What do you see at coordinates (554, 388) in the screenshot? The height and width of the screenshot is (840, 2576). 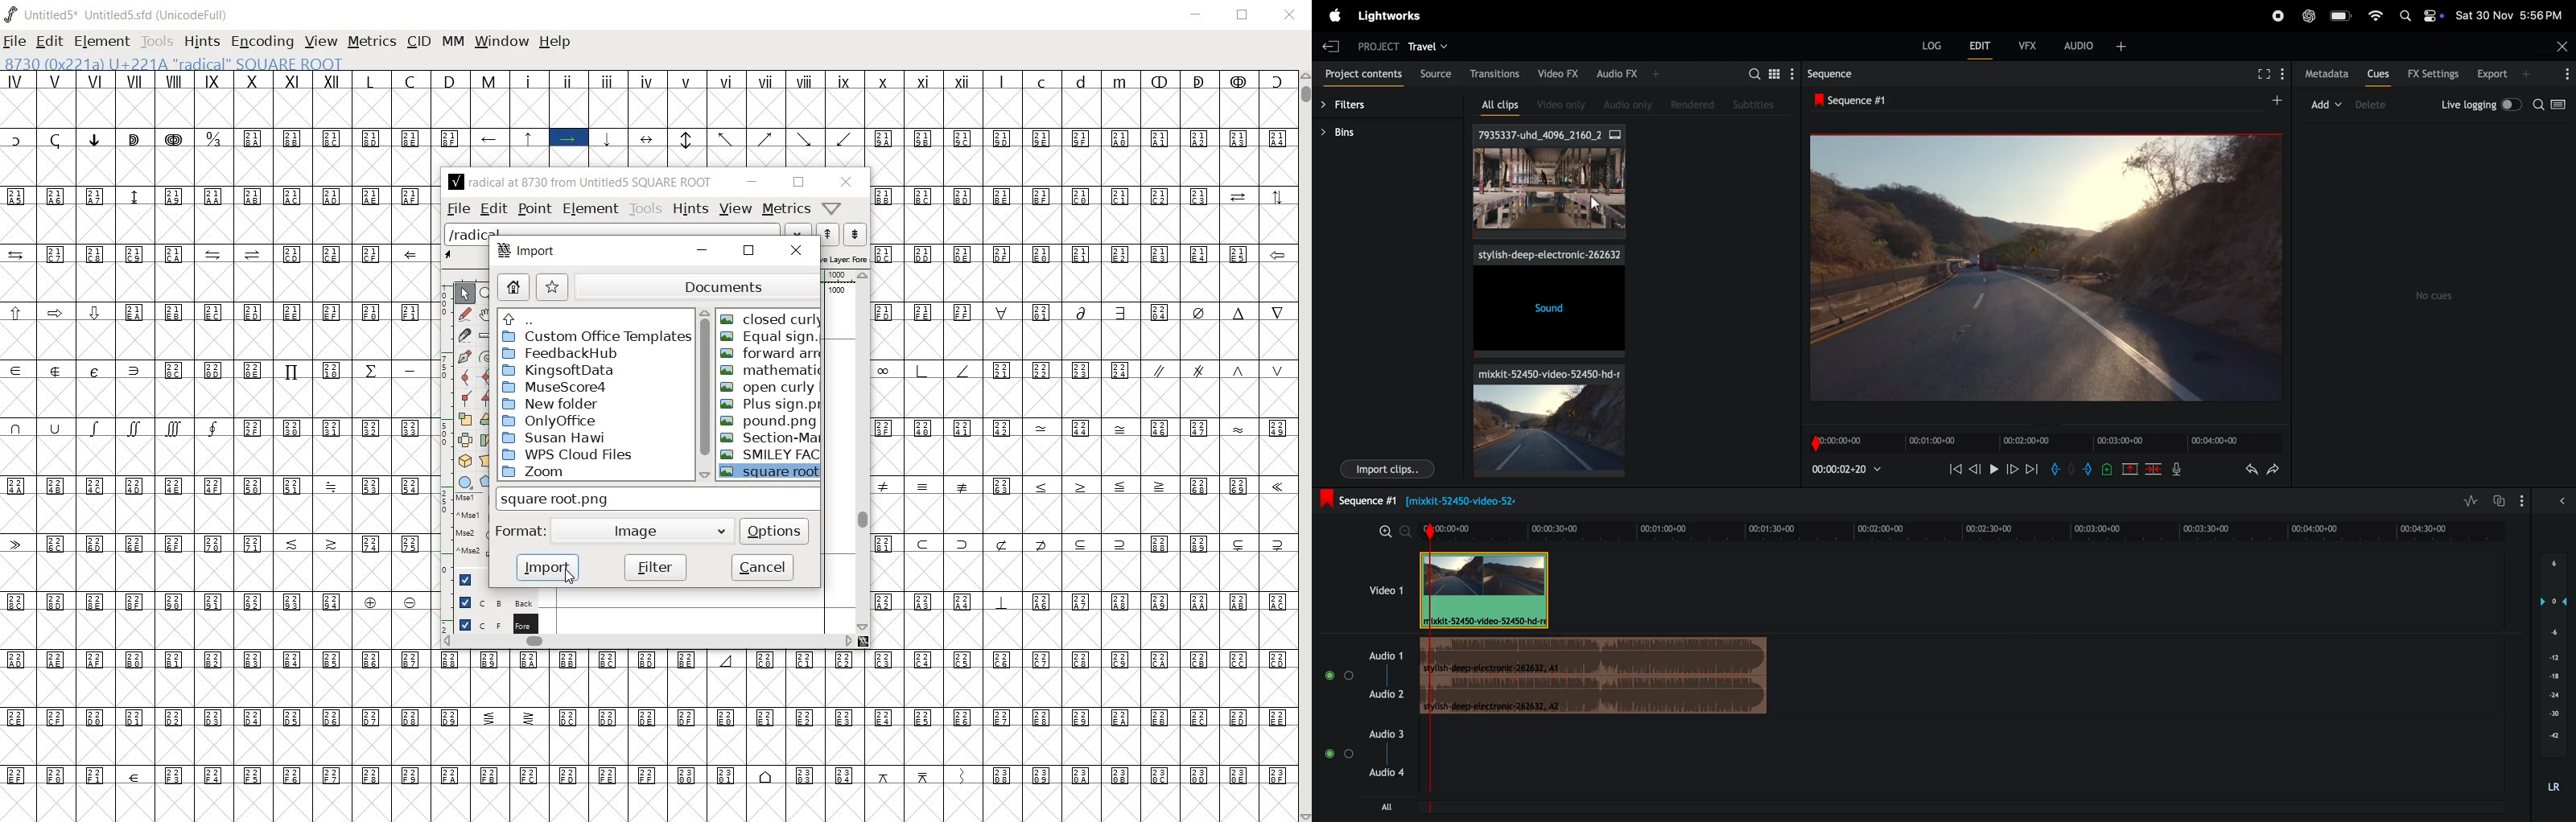 I see `MuseScore4` at bounding box center [554, 388].